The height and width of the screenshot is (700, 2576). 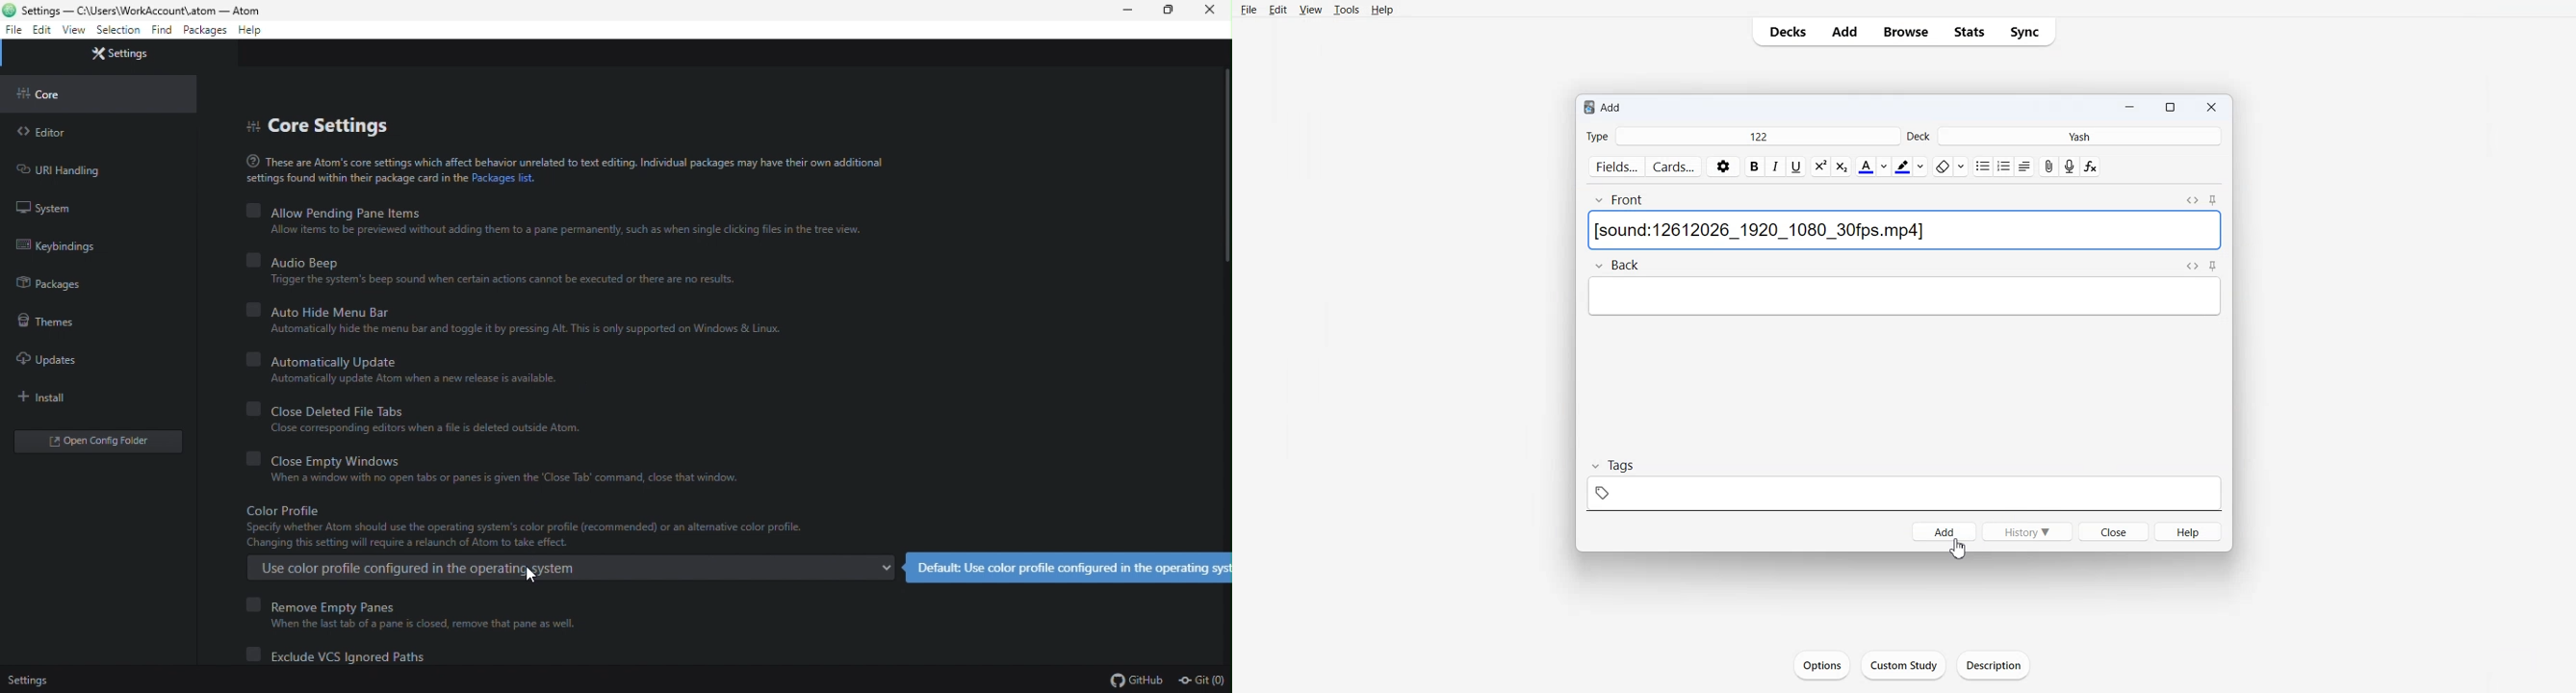 What do you see at coordinates (1873, 167) in the screenshot?
I see `Text color` at bounding box center [1873, 167].